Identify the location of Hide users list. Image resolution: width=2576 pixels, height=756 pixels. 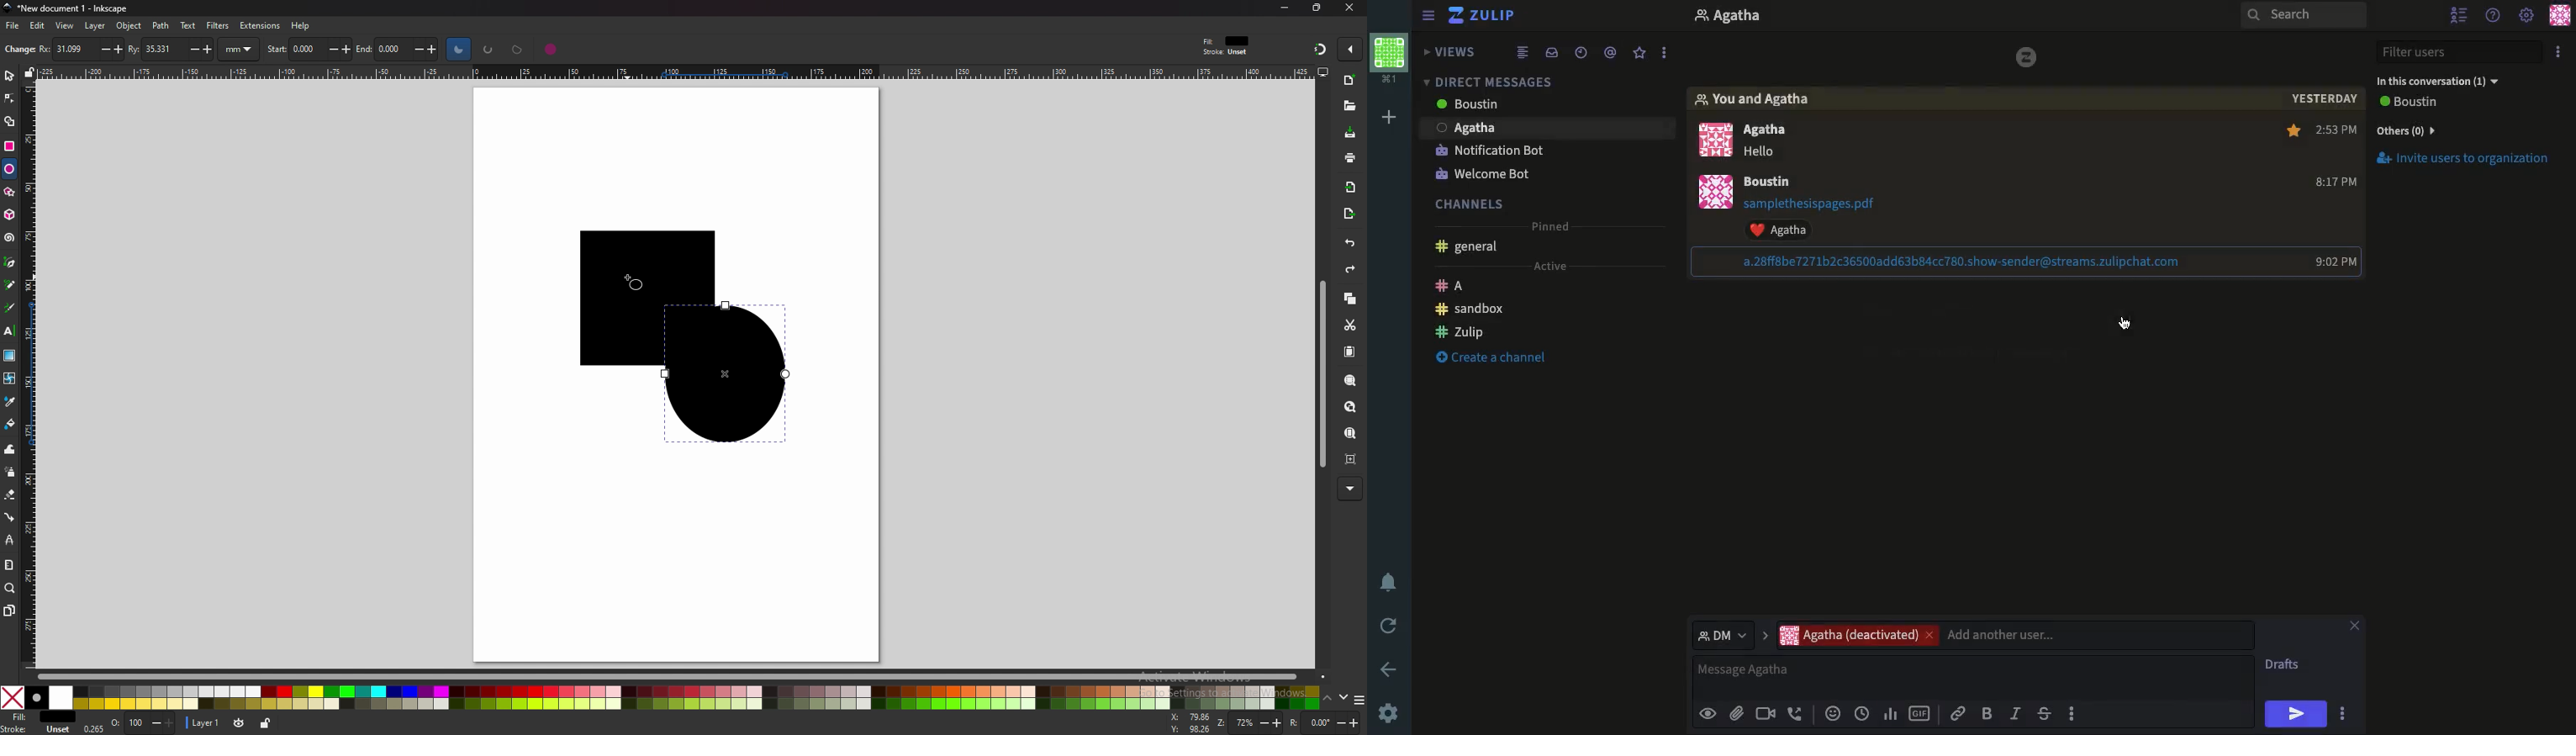
(2458, 13).